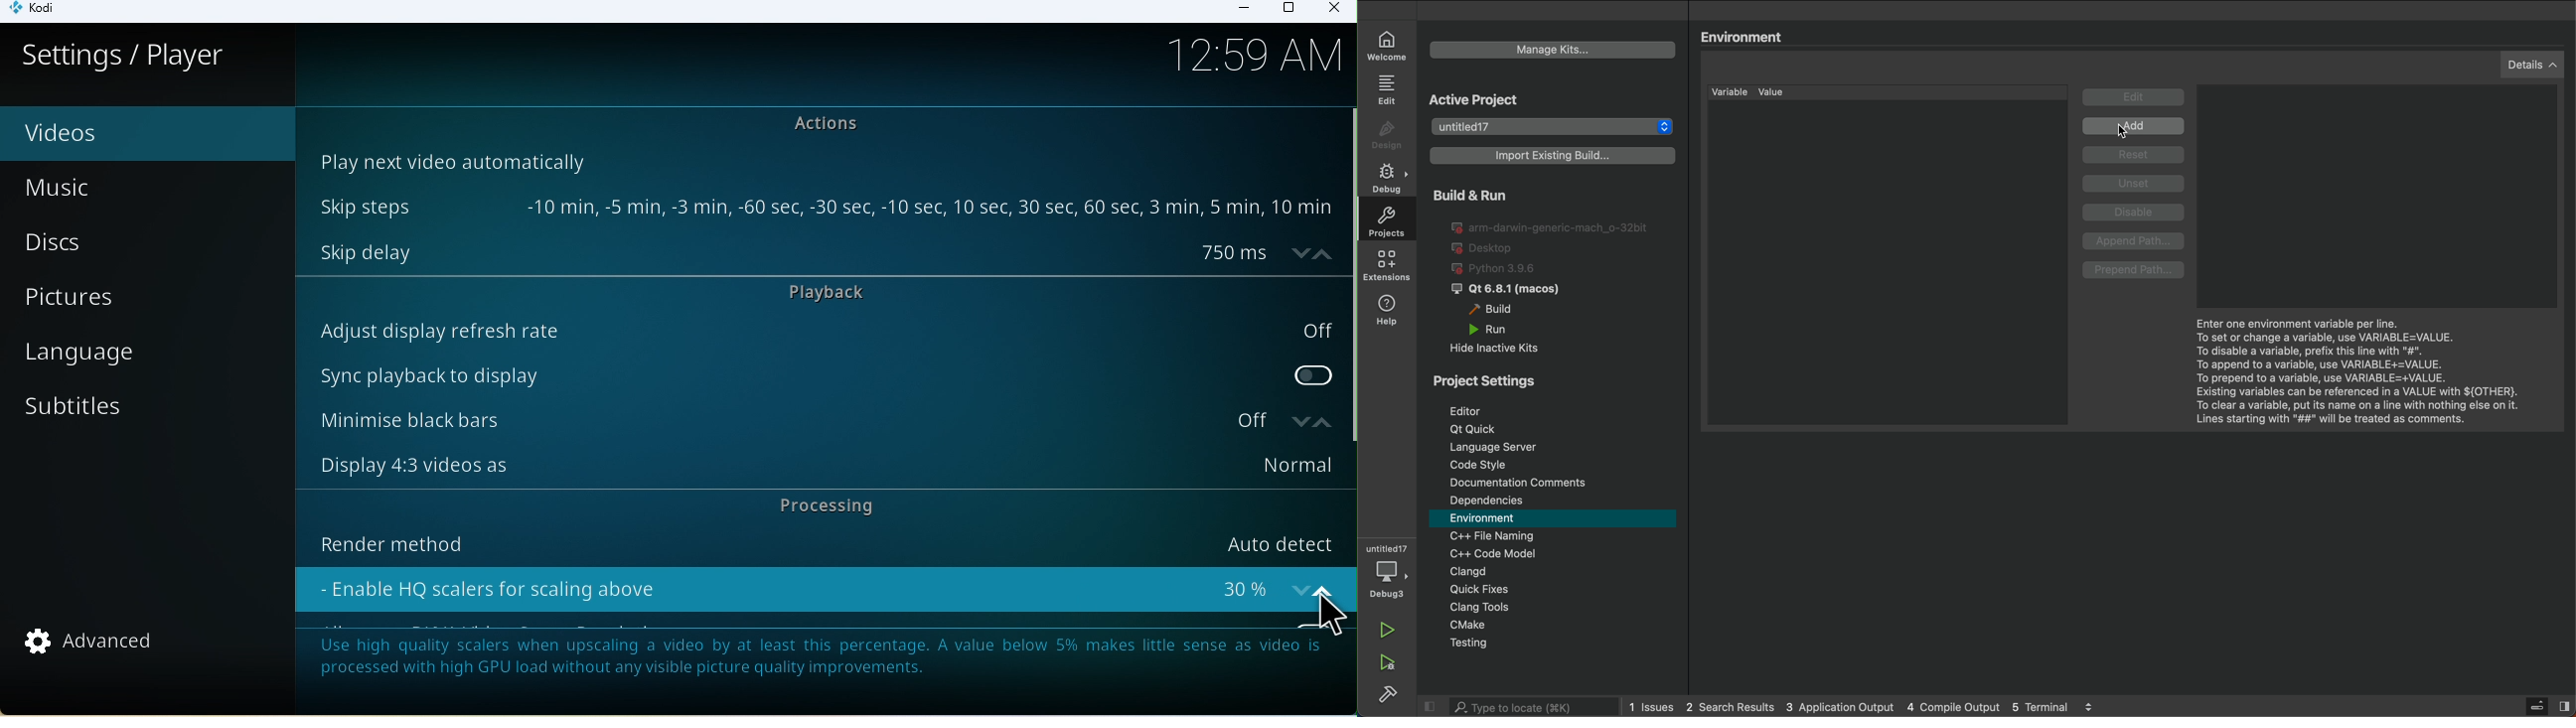  What do you see at coordinates (1653, 707) in the screenshot?
I see `issues` at bounding box center [1653, 707].